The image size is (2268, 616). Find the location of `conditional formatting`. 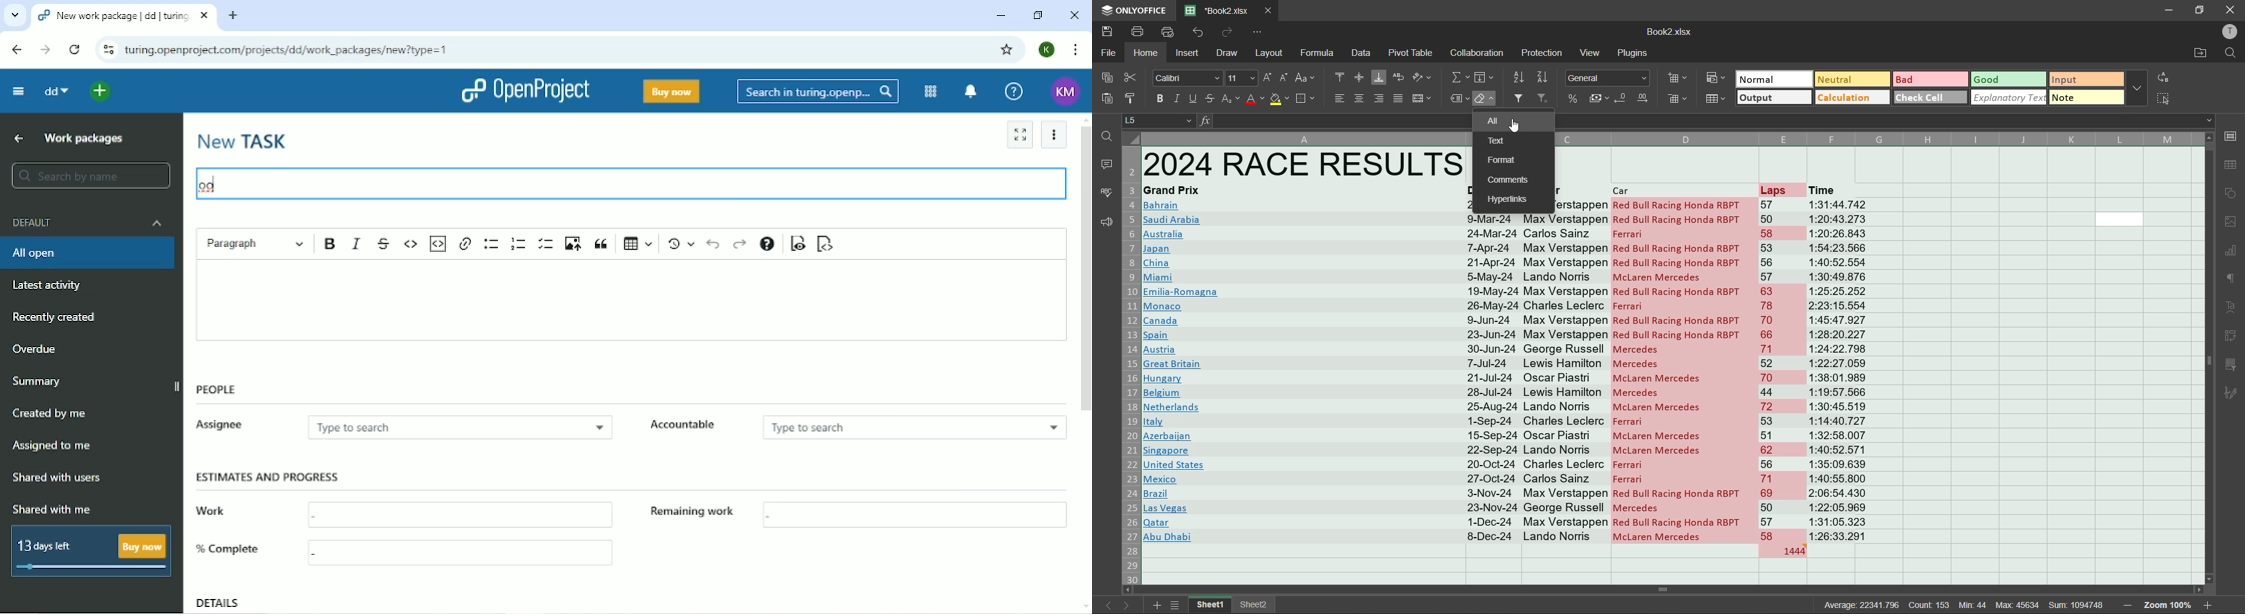

conditional formatting is located at coordinates (1714, 77).